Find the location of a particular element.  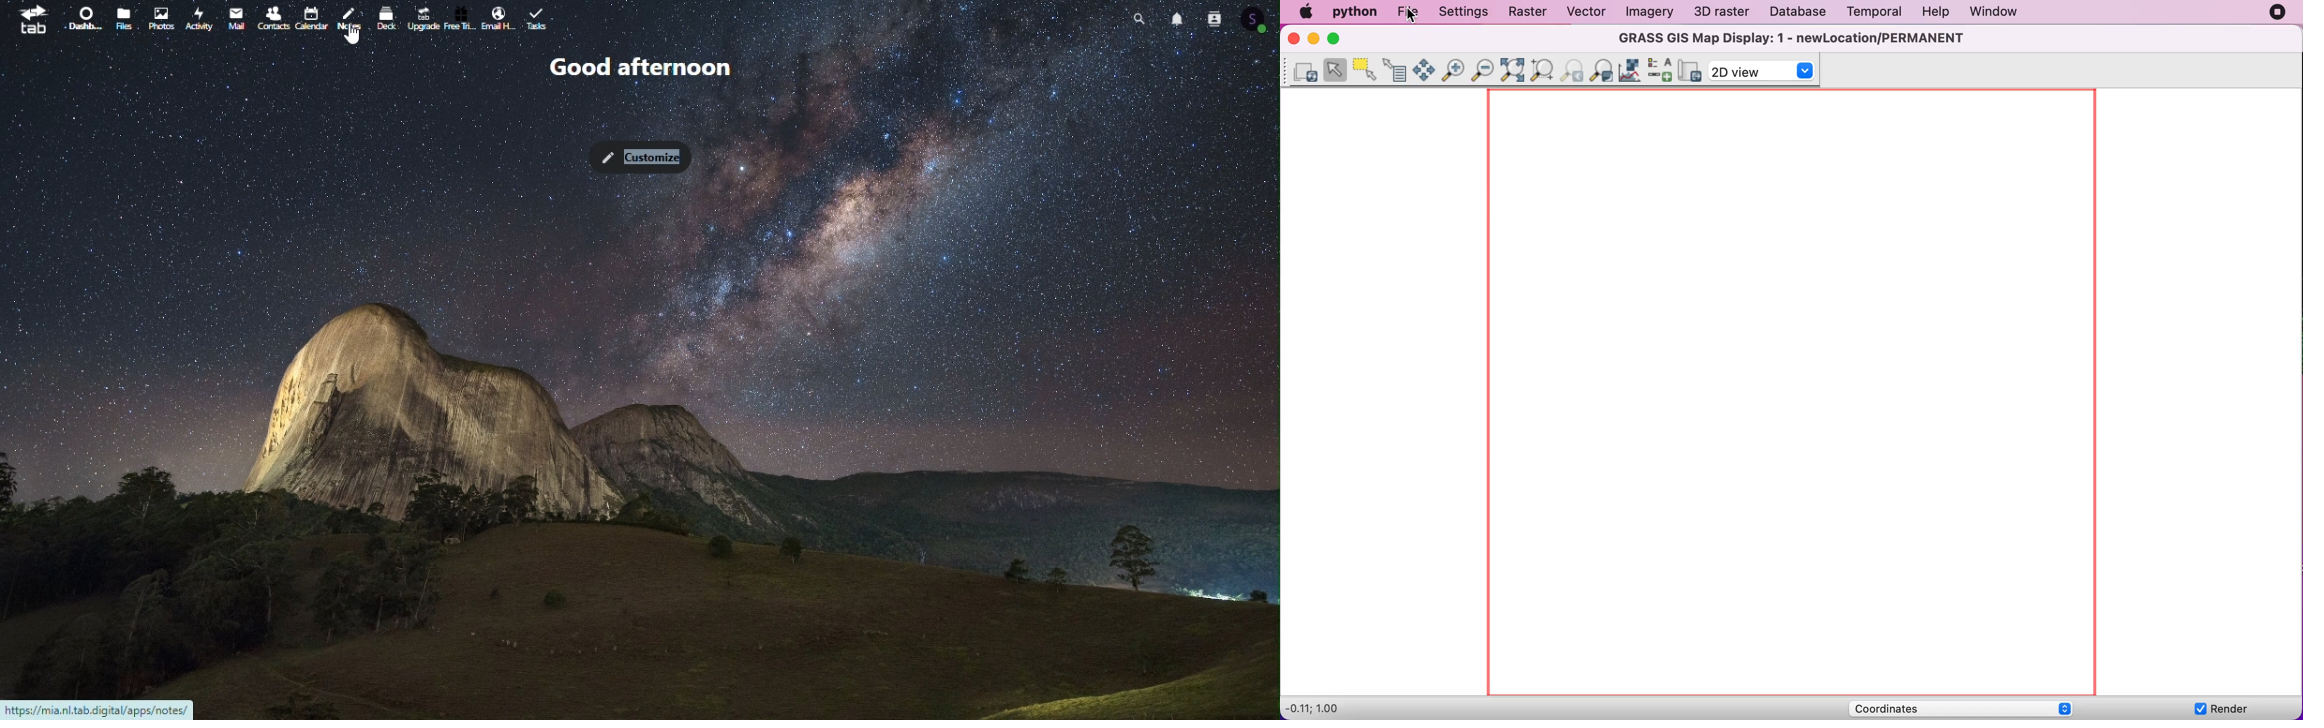

Notifications is located at coordinates (1174, 17).